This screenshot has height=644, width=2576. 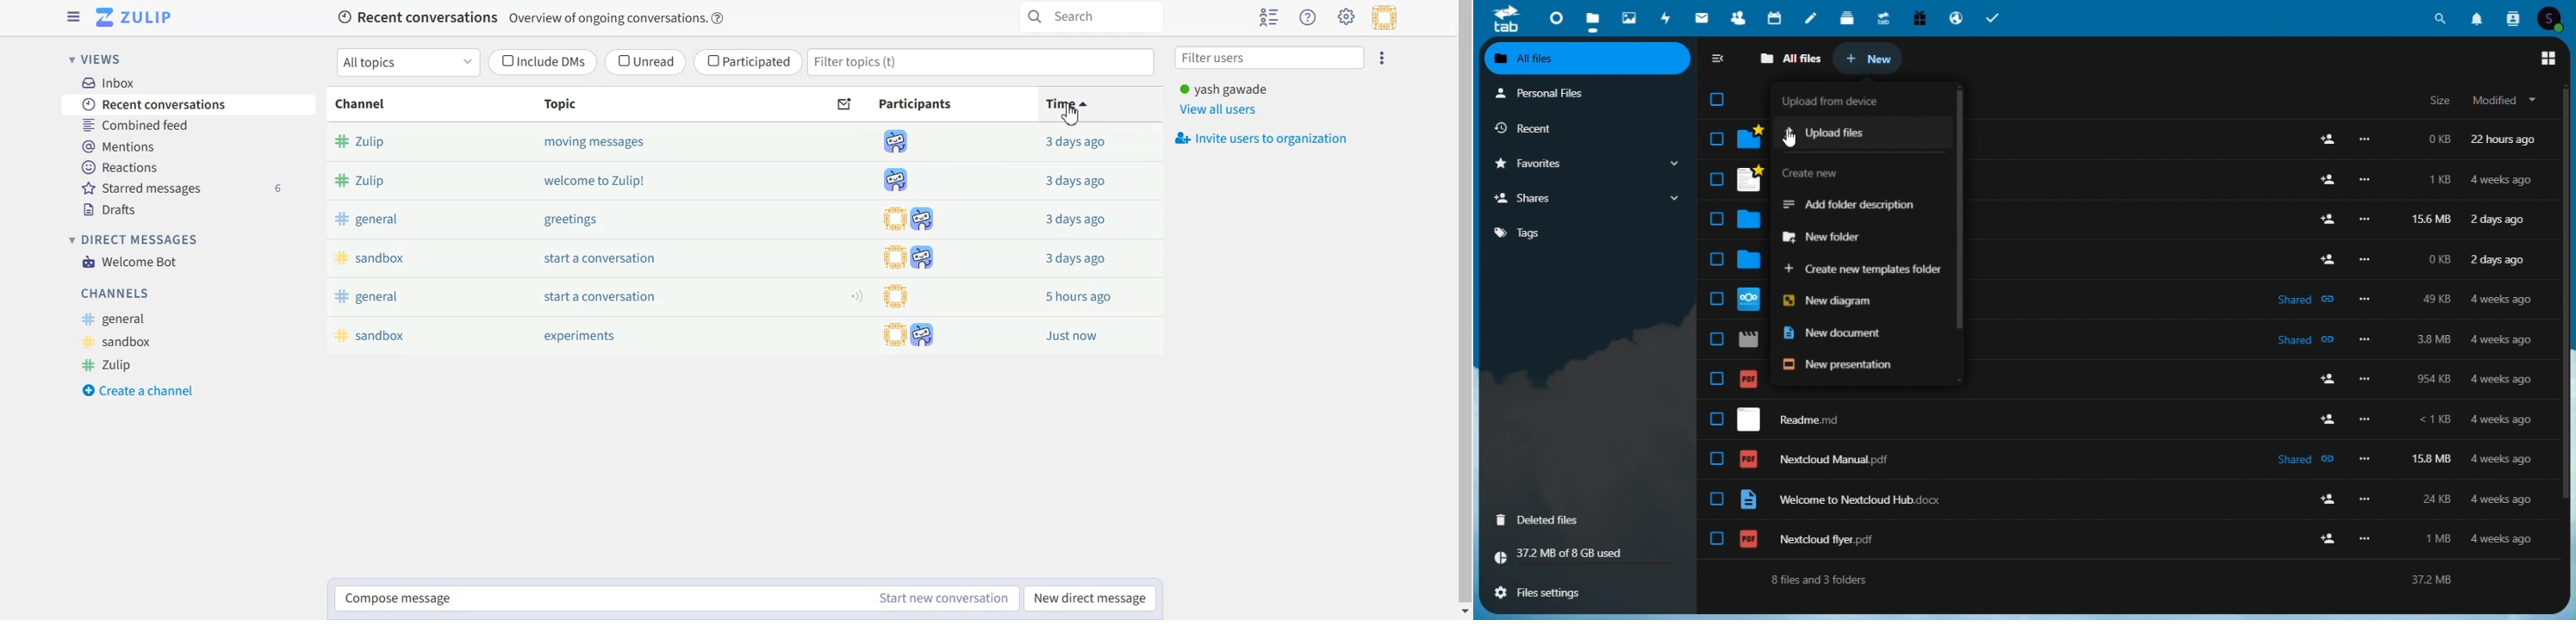 I want to click on Welcome Bot, so click(x=131, y=262).